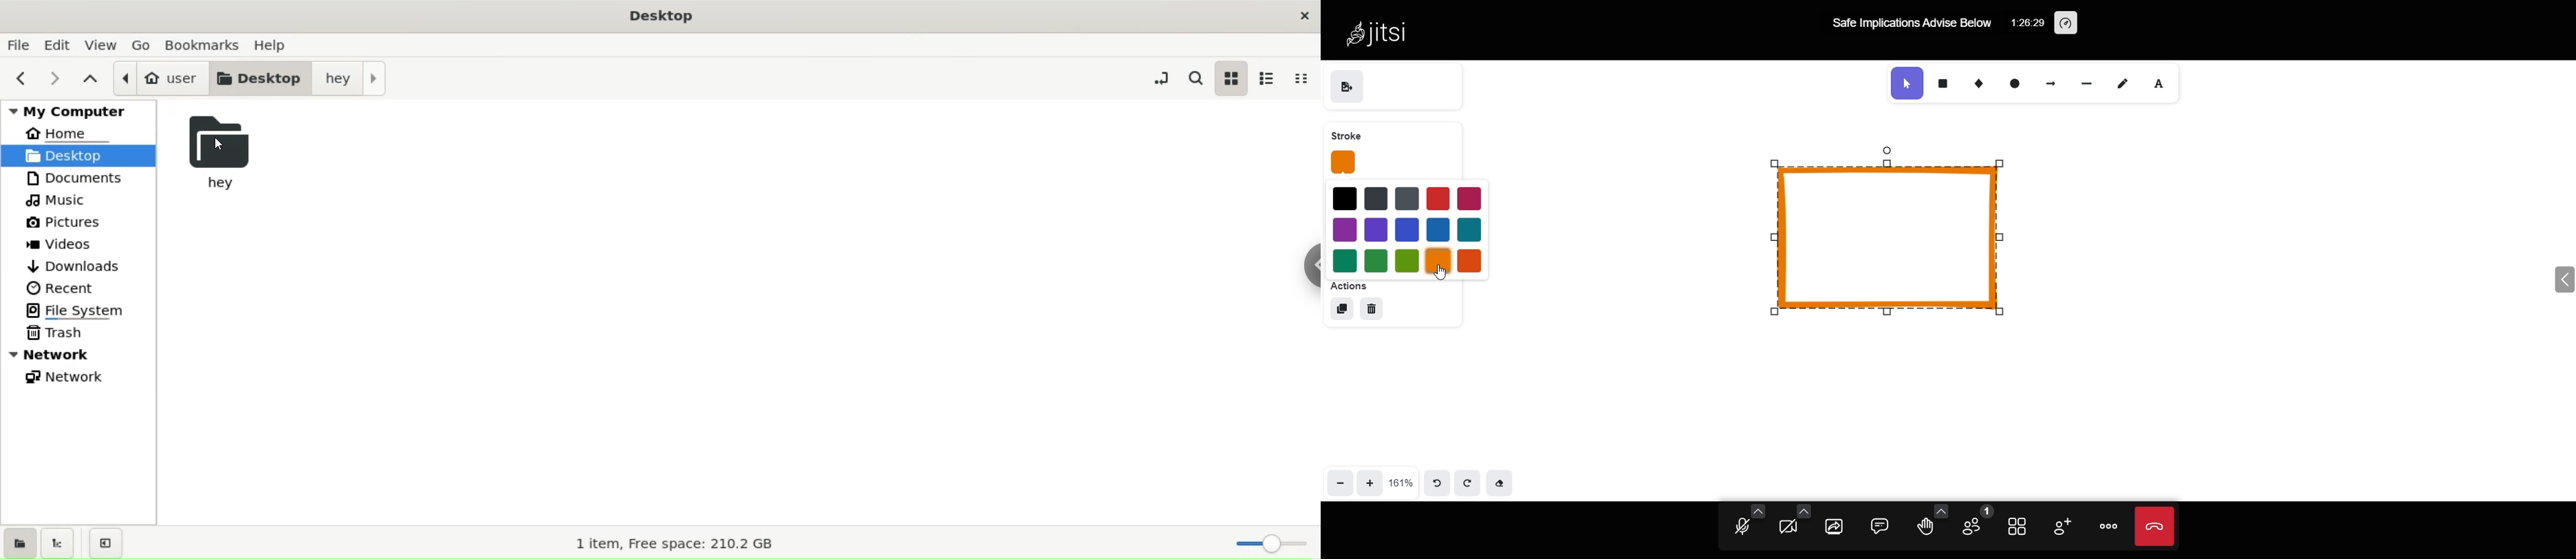 This screenshot has height=560, width=2576. What do you see at coordinates (1470, 199) in the screenshot?
I see `magenta` at bounding box center [1470, 199].